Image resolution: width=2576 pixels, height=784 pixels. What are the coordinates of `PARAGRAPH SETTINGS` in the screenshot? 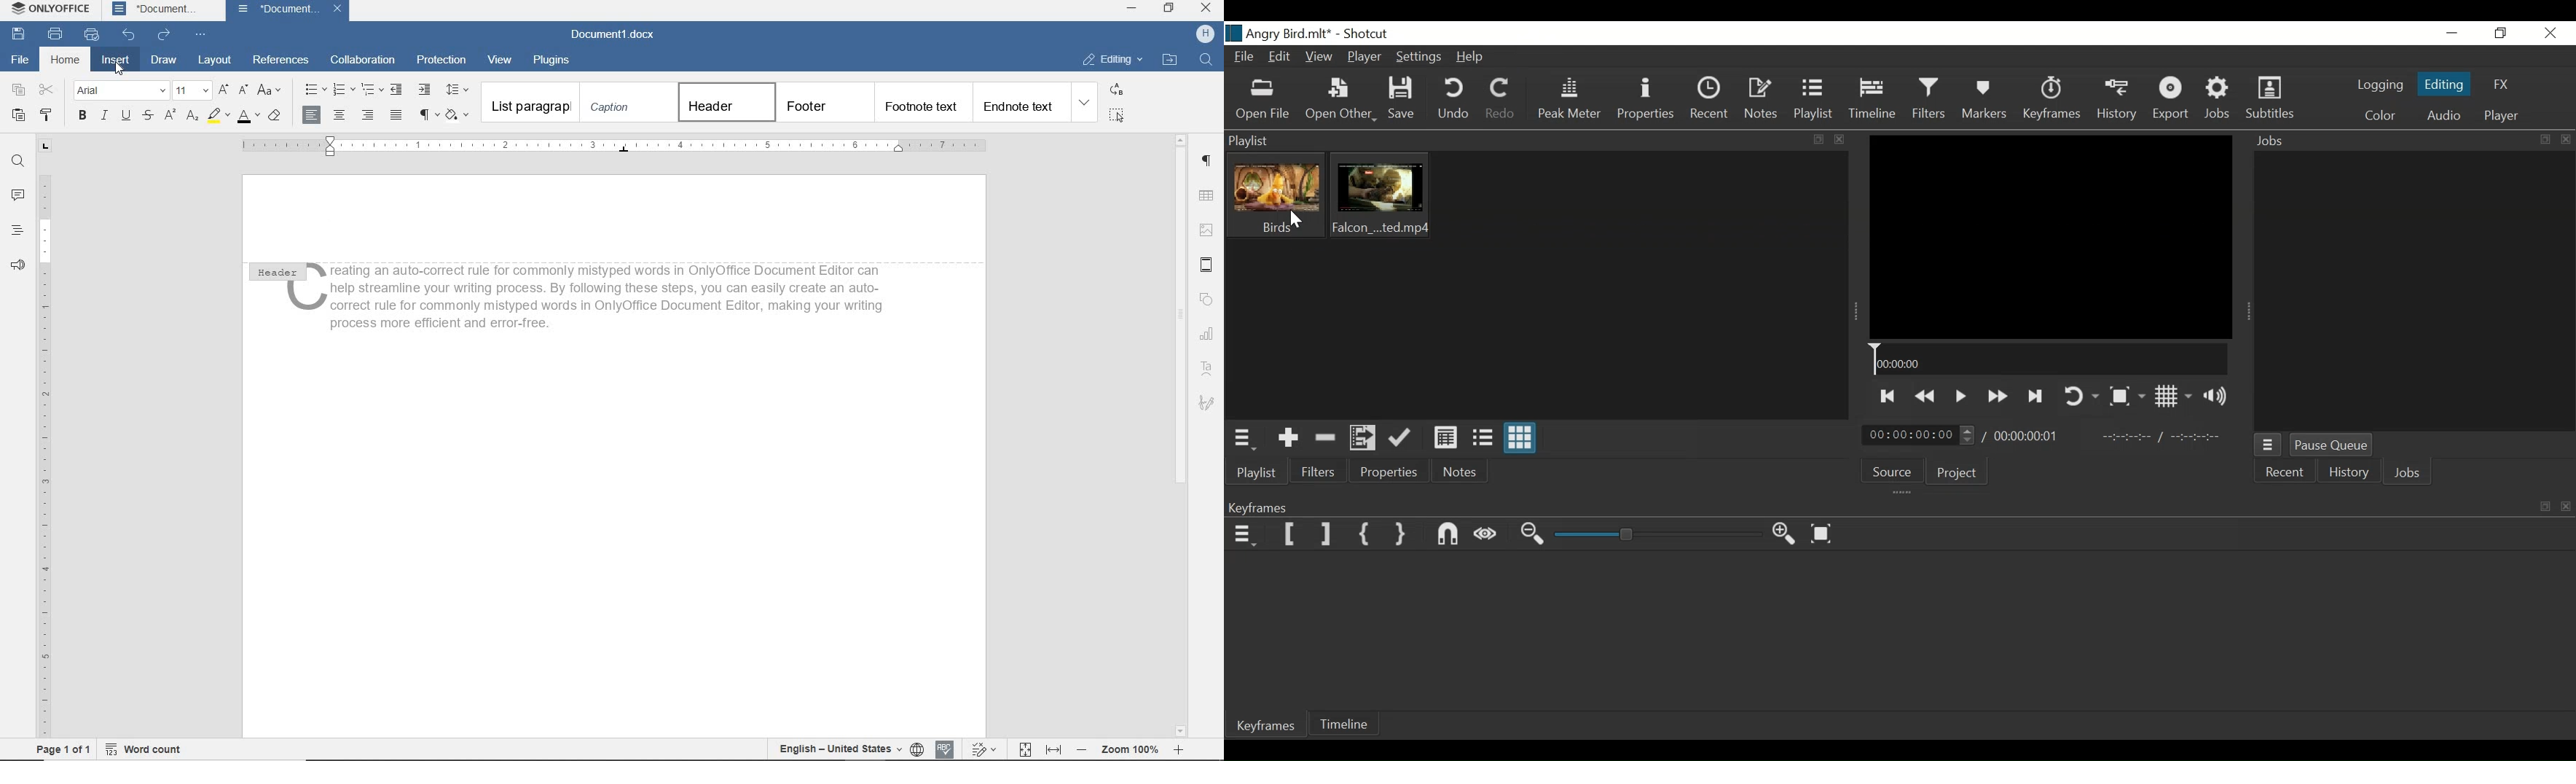 It's located at (1206, 161).